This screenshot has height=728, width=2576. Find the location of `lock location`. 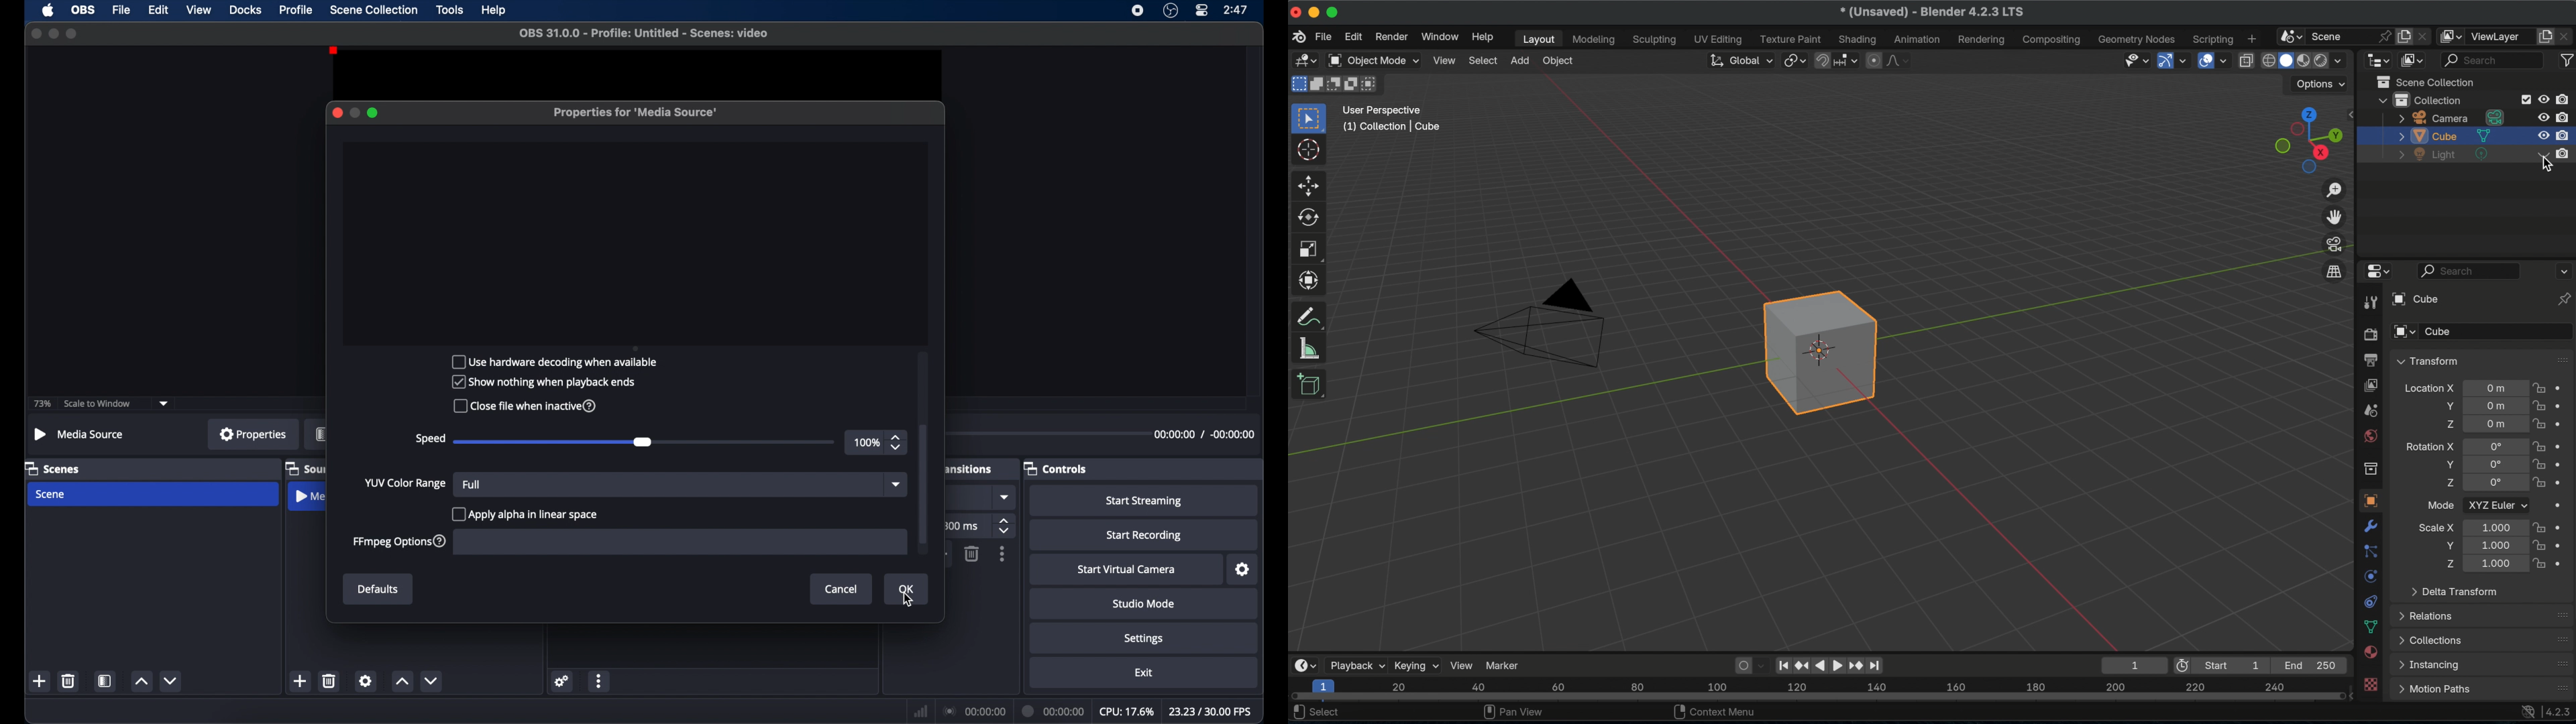

lock location is located at coordinates (2540, 387).